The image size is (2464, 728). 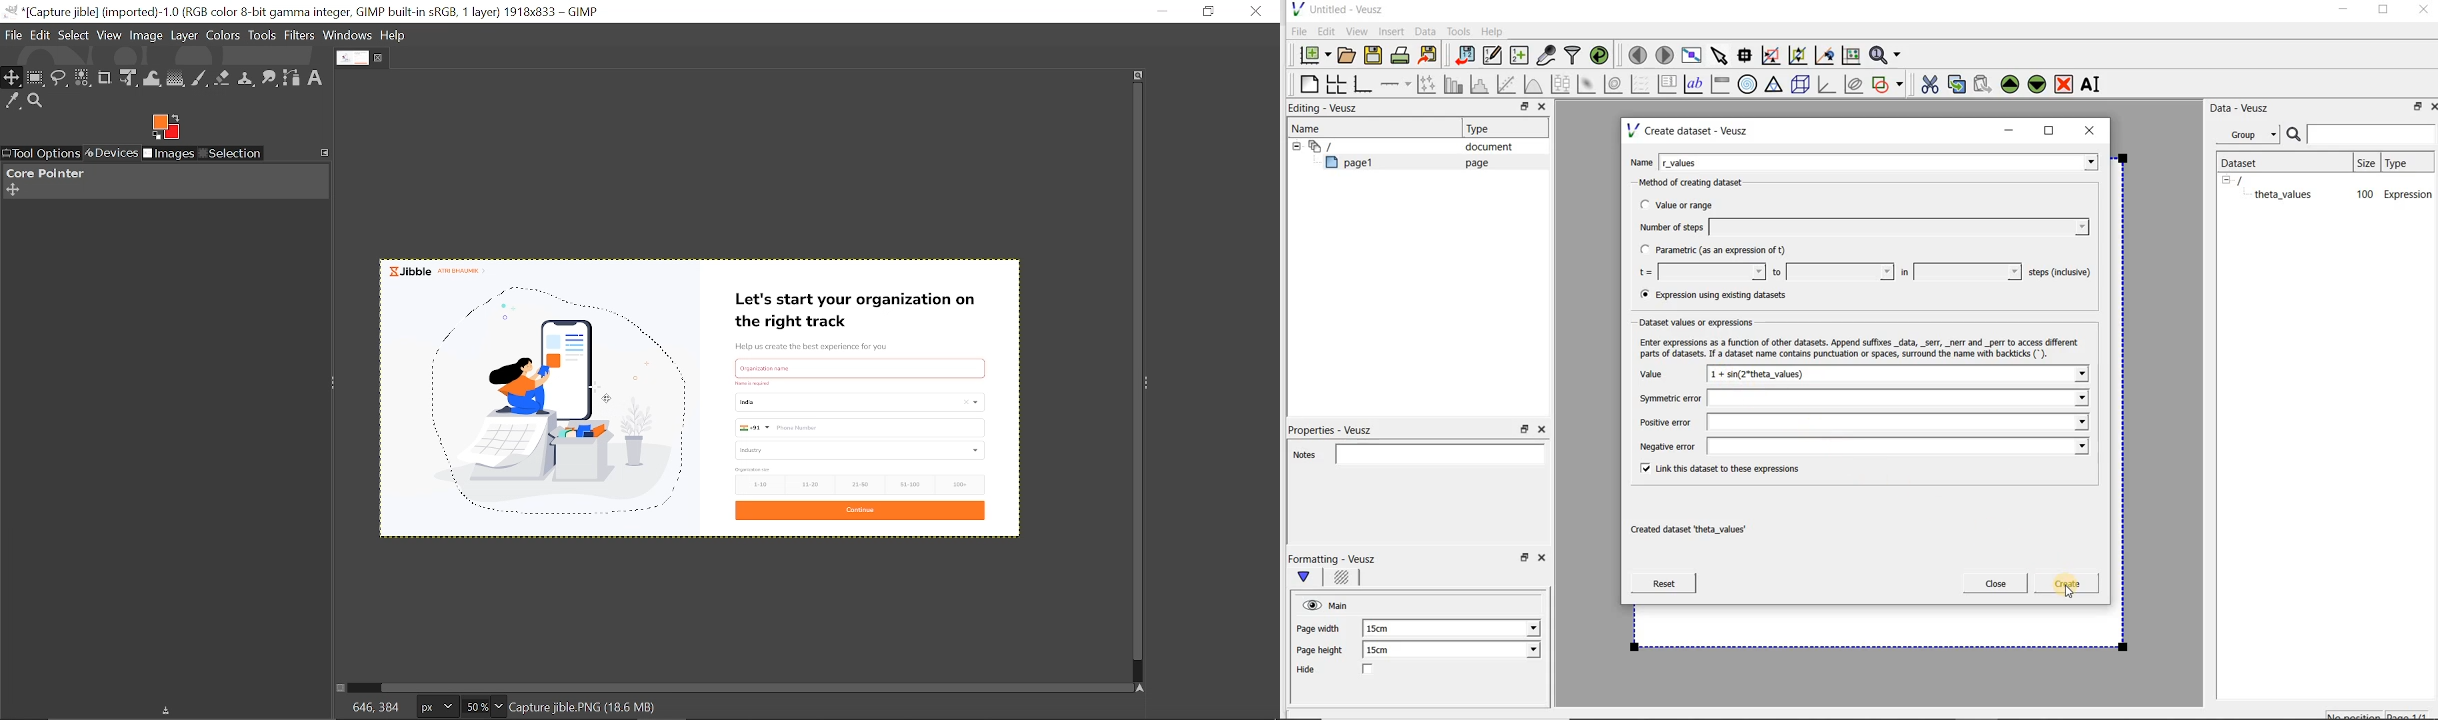 I want to click on Formatting - Veusz, so click(x=1334, y=559).